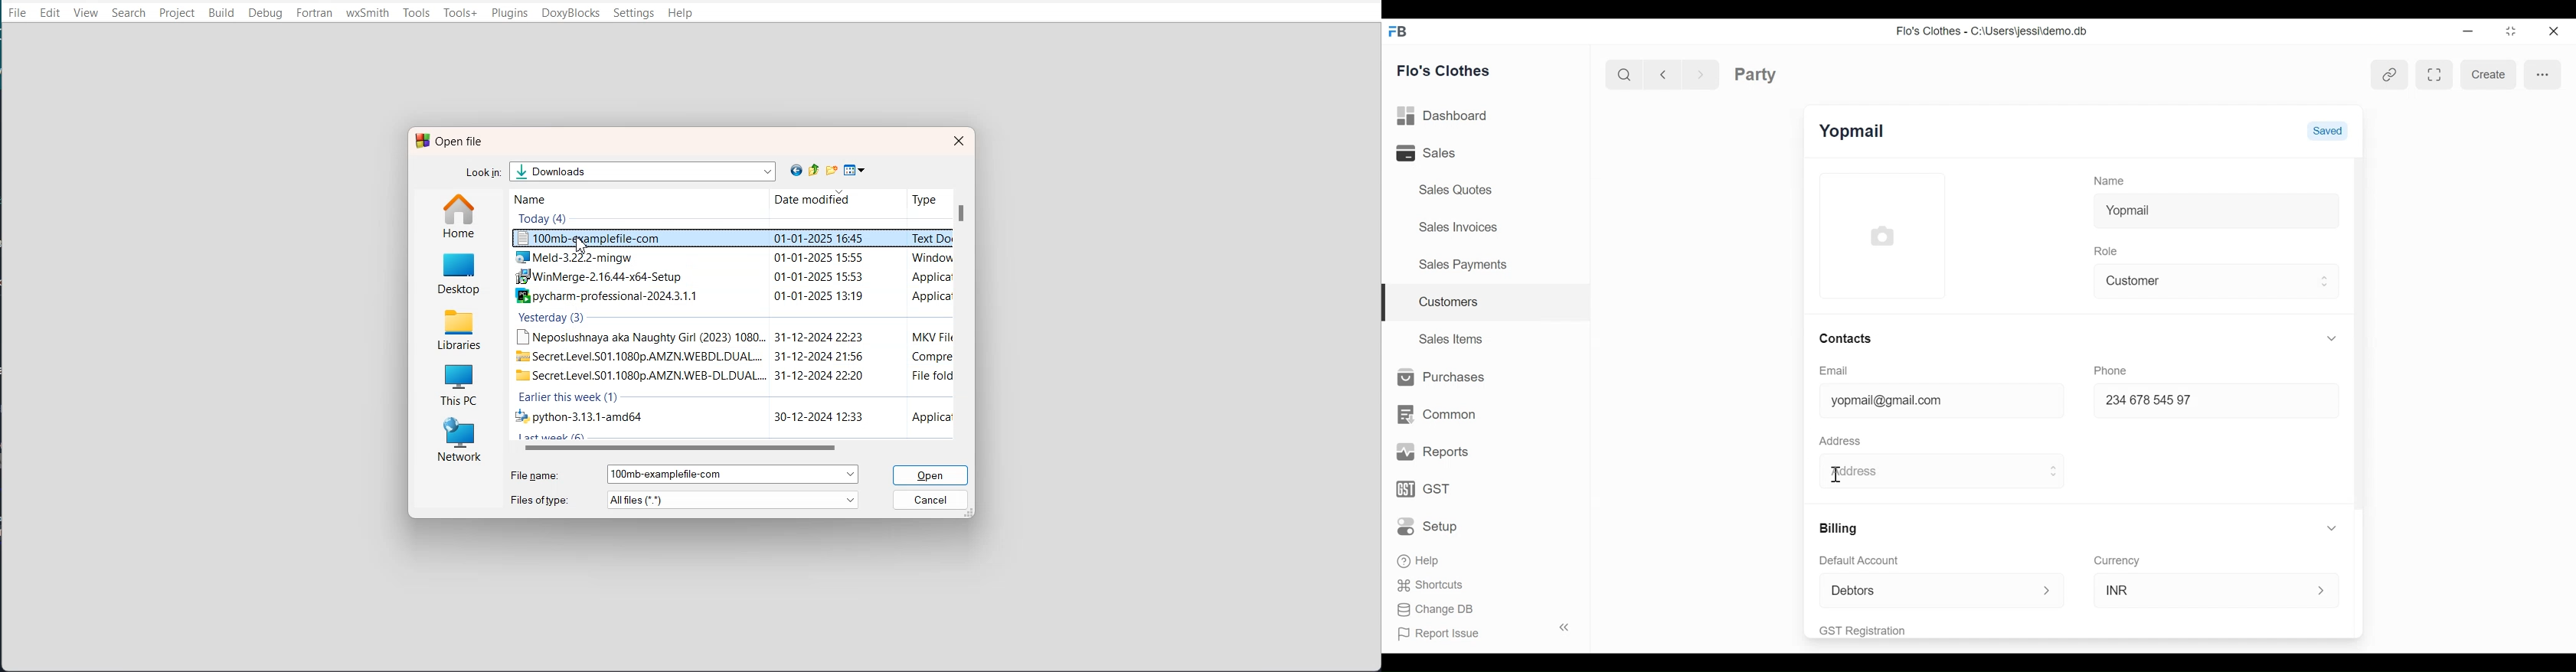 The height and width of the screenshot is (672, 2576). What do you see at coordinates (1396, 32) in the screenshot?
I see `Frappe Books Desktop Icon` at bounding box center [1396, 32].